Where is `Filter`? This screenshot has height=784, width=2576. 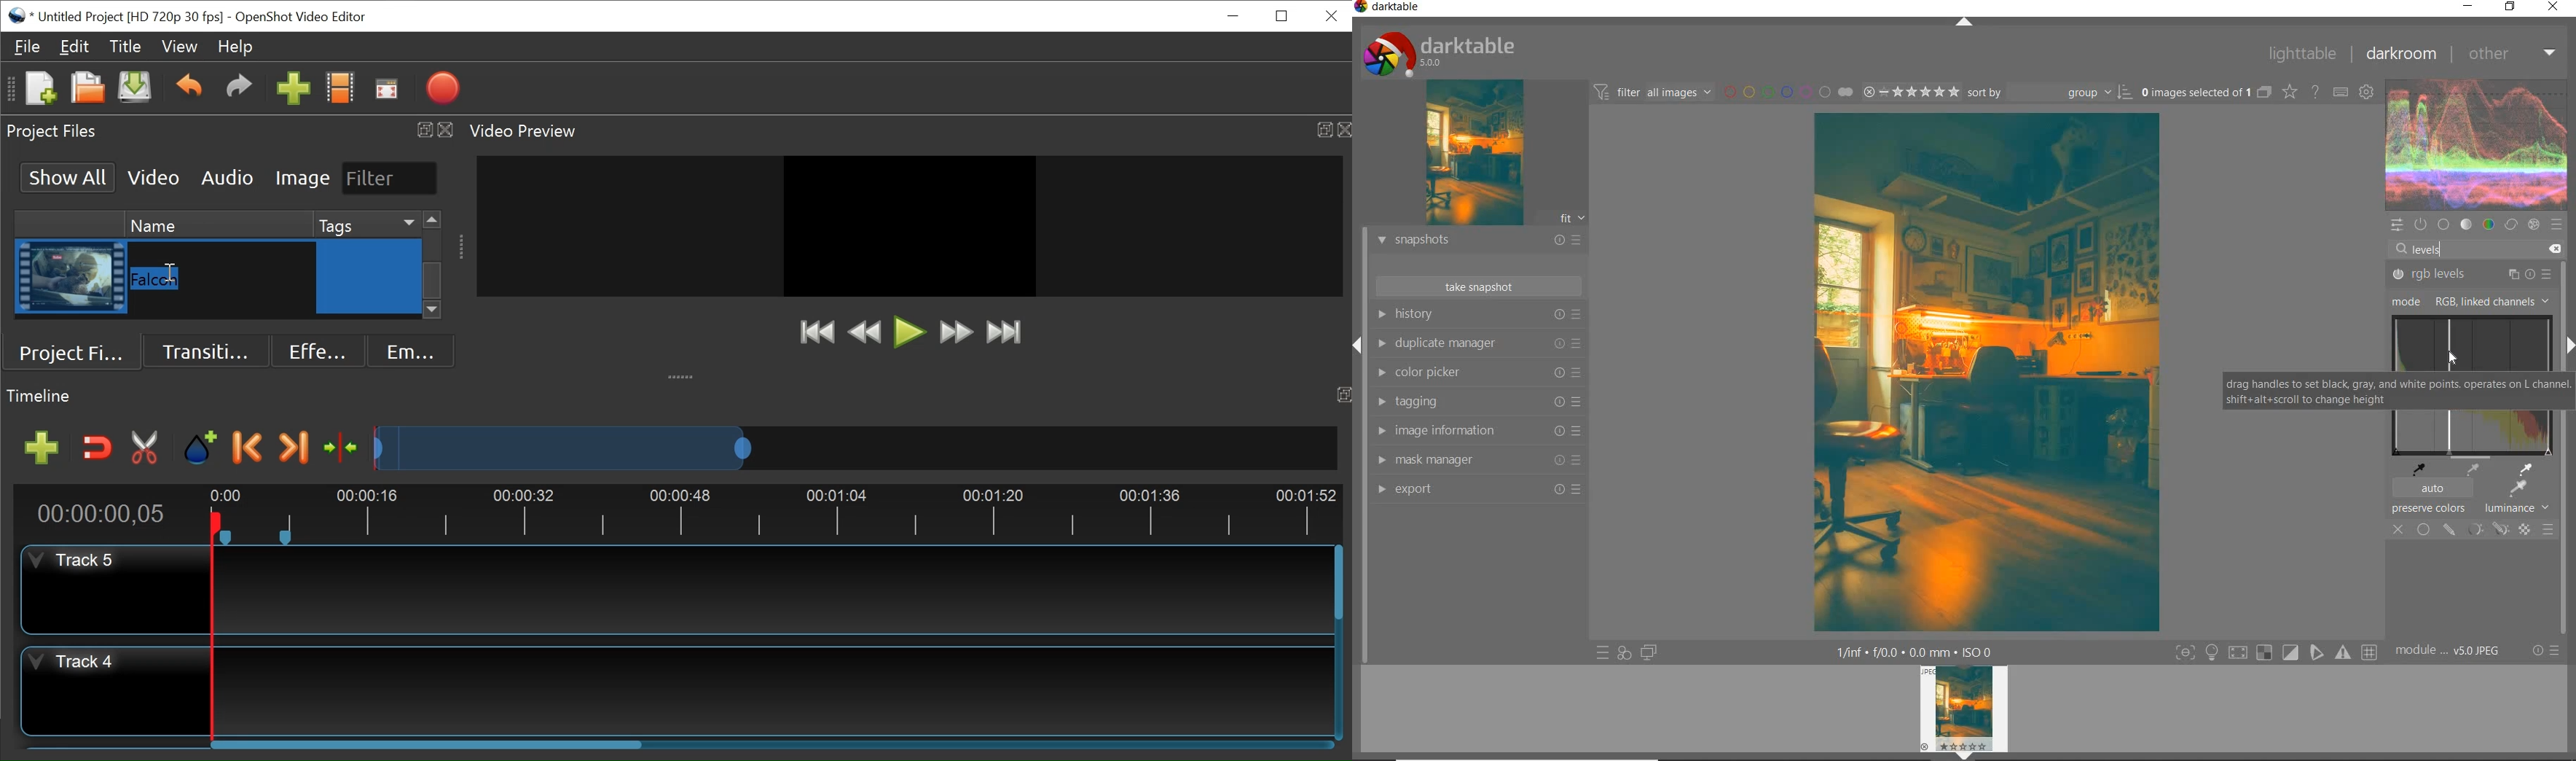
Filter is located at coordinates (388, 178).